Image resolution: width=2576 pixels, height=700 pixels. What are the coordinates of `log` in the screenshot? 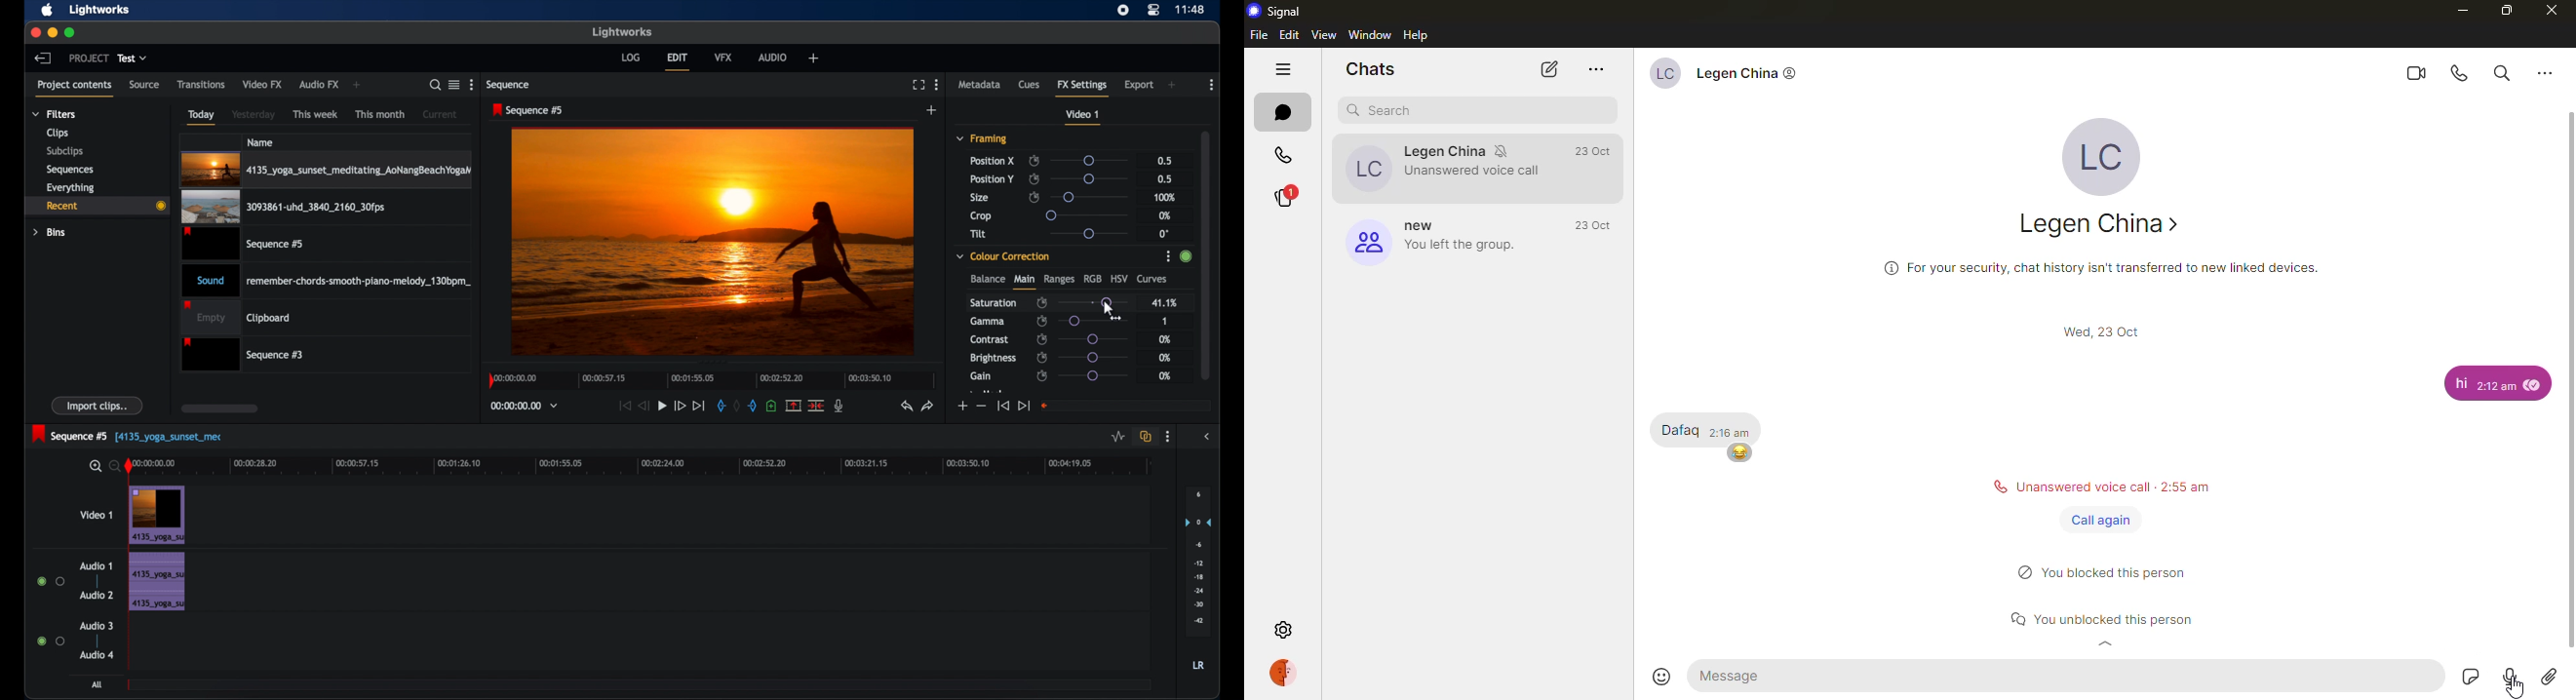 It's located at (631, 56).